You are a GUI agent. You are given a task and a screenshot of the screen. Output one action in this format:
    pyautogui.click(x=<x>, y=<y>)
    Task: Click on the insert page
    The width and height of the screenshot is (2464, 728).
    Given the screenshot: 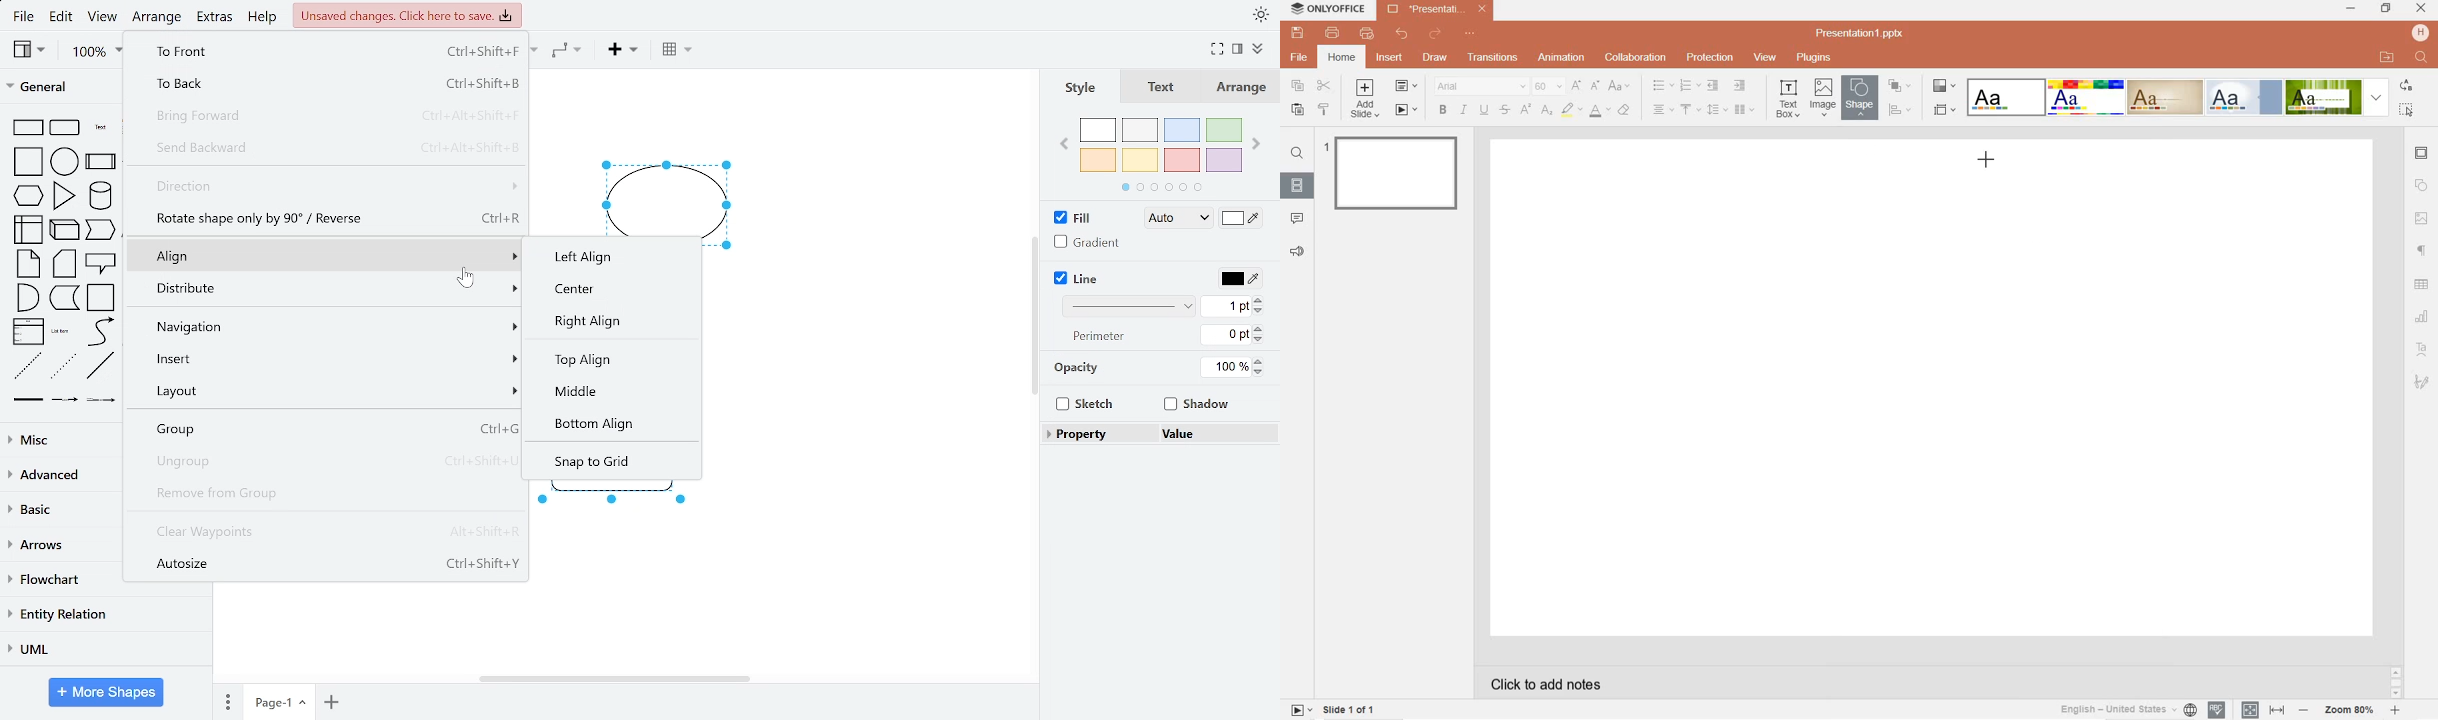 What is the action you would take?
    pyautogui.click(x=331, y=701)
    